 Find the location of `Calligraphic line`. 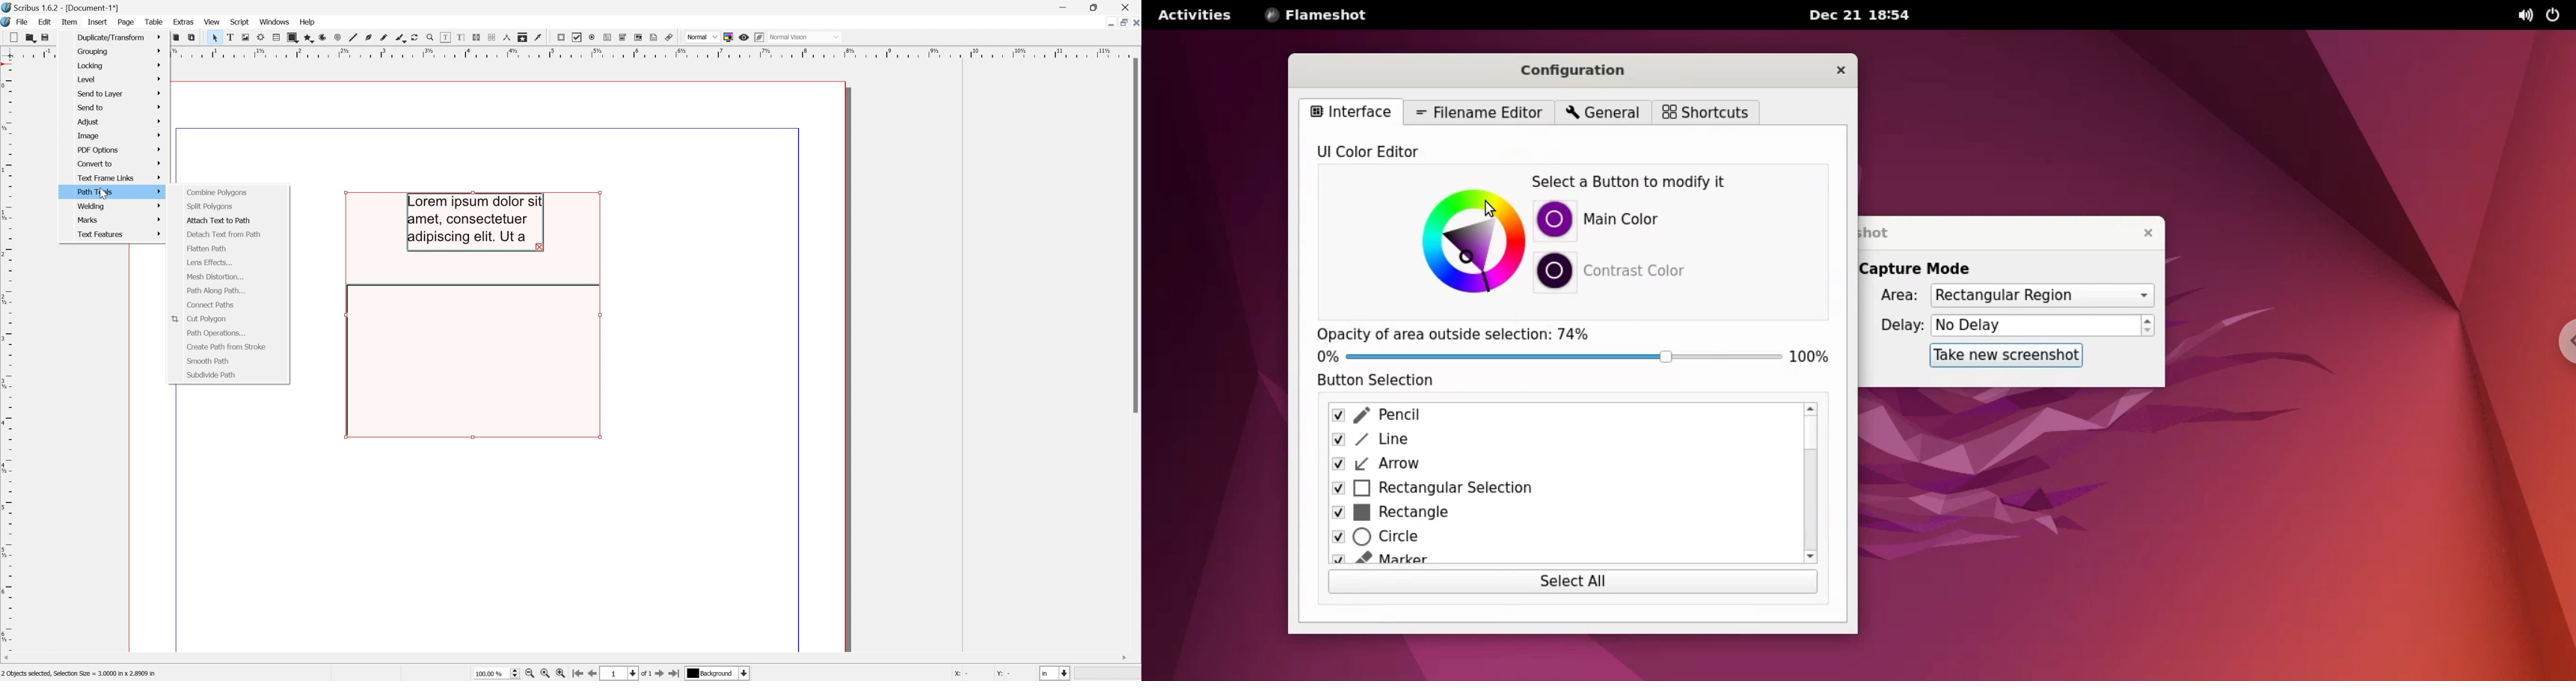

Calligraphic line is located at coordinates (401, 38).